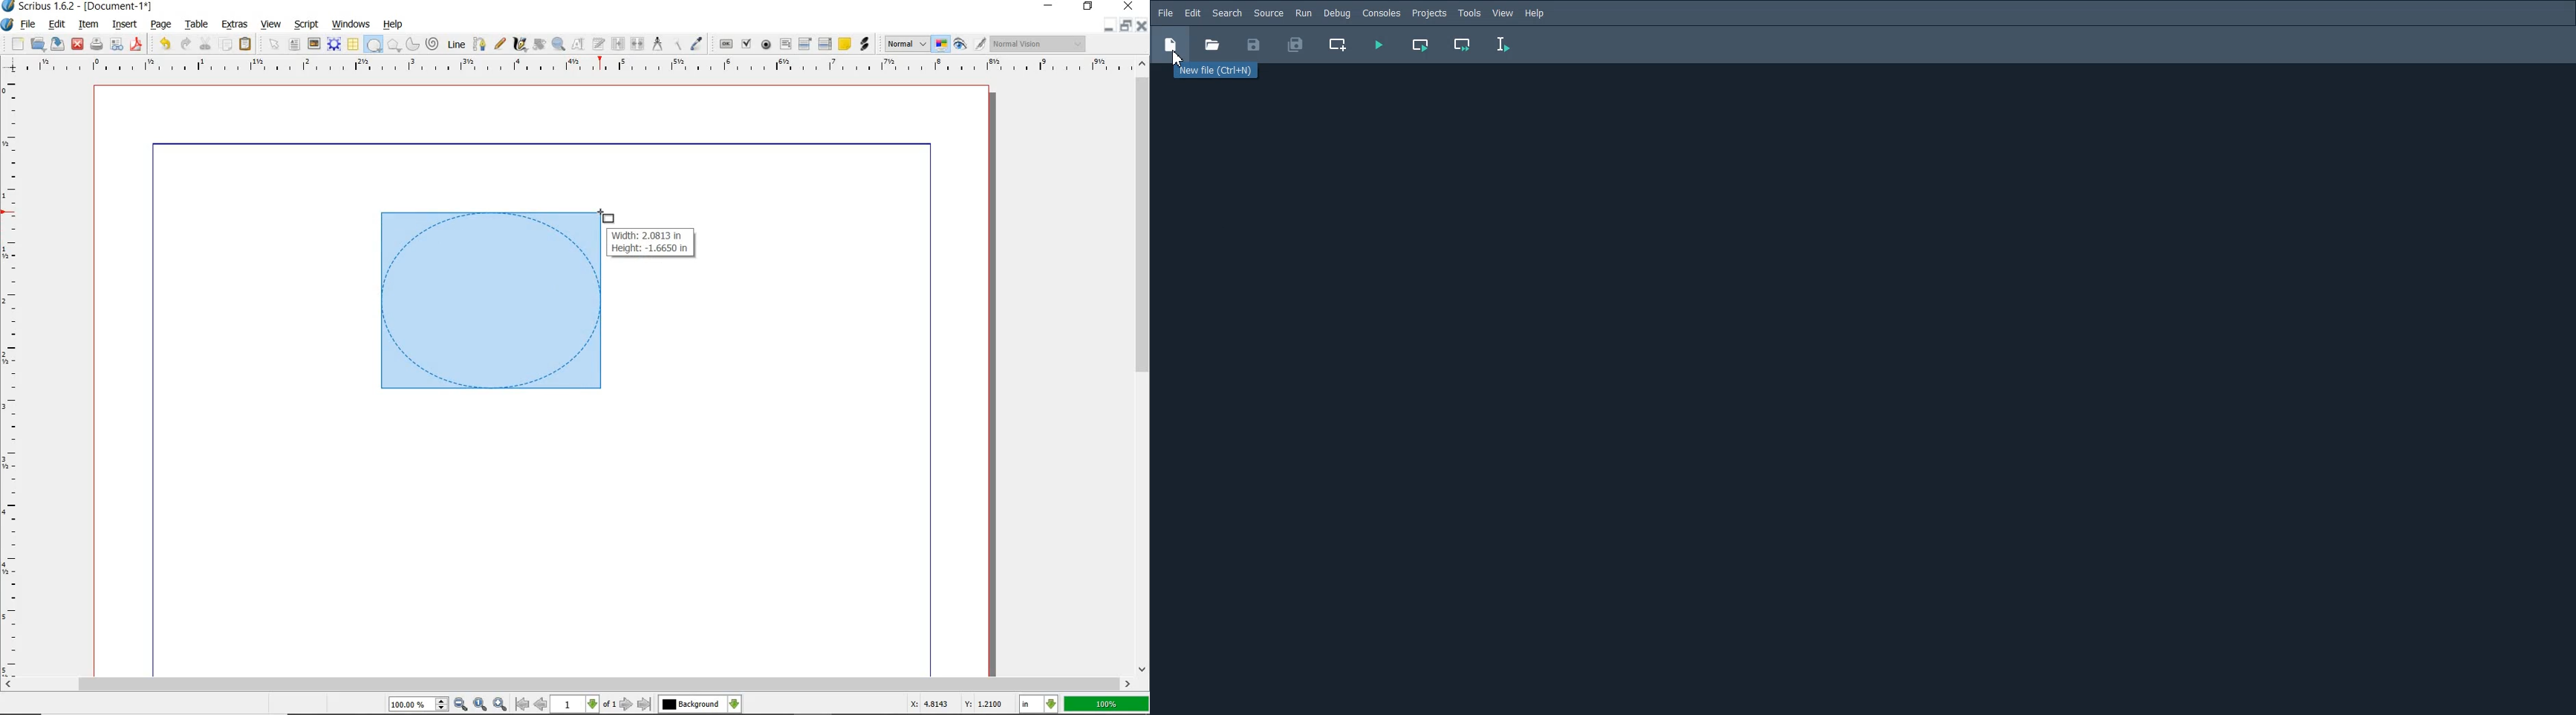  What do you see at coordinates (1170, 44) in the screenshot?
I see `New file` at bounding box center [1170, 44].